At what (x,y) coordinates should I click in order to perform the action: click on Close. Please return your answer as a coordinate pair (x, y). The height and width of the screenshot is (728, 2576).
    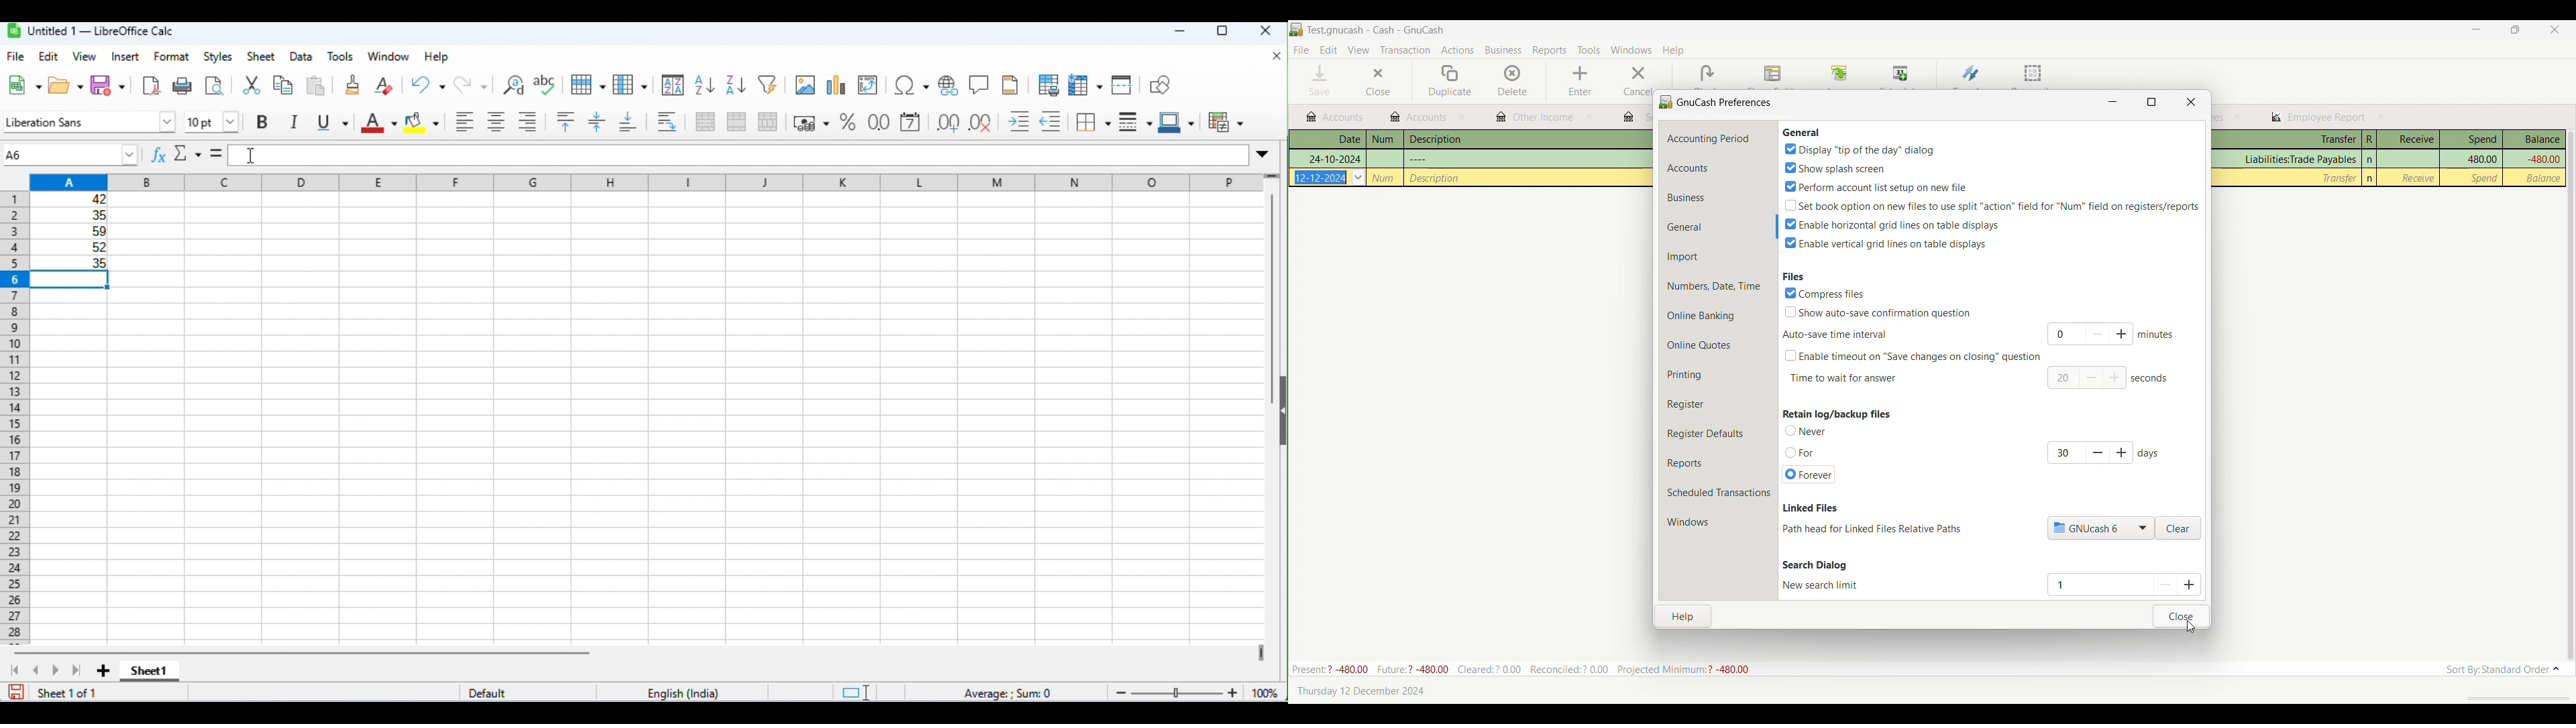
    Looking at the image, I should click on (2181, 616).